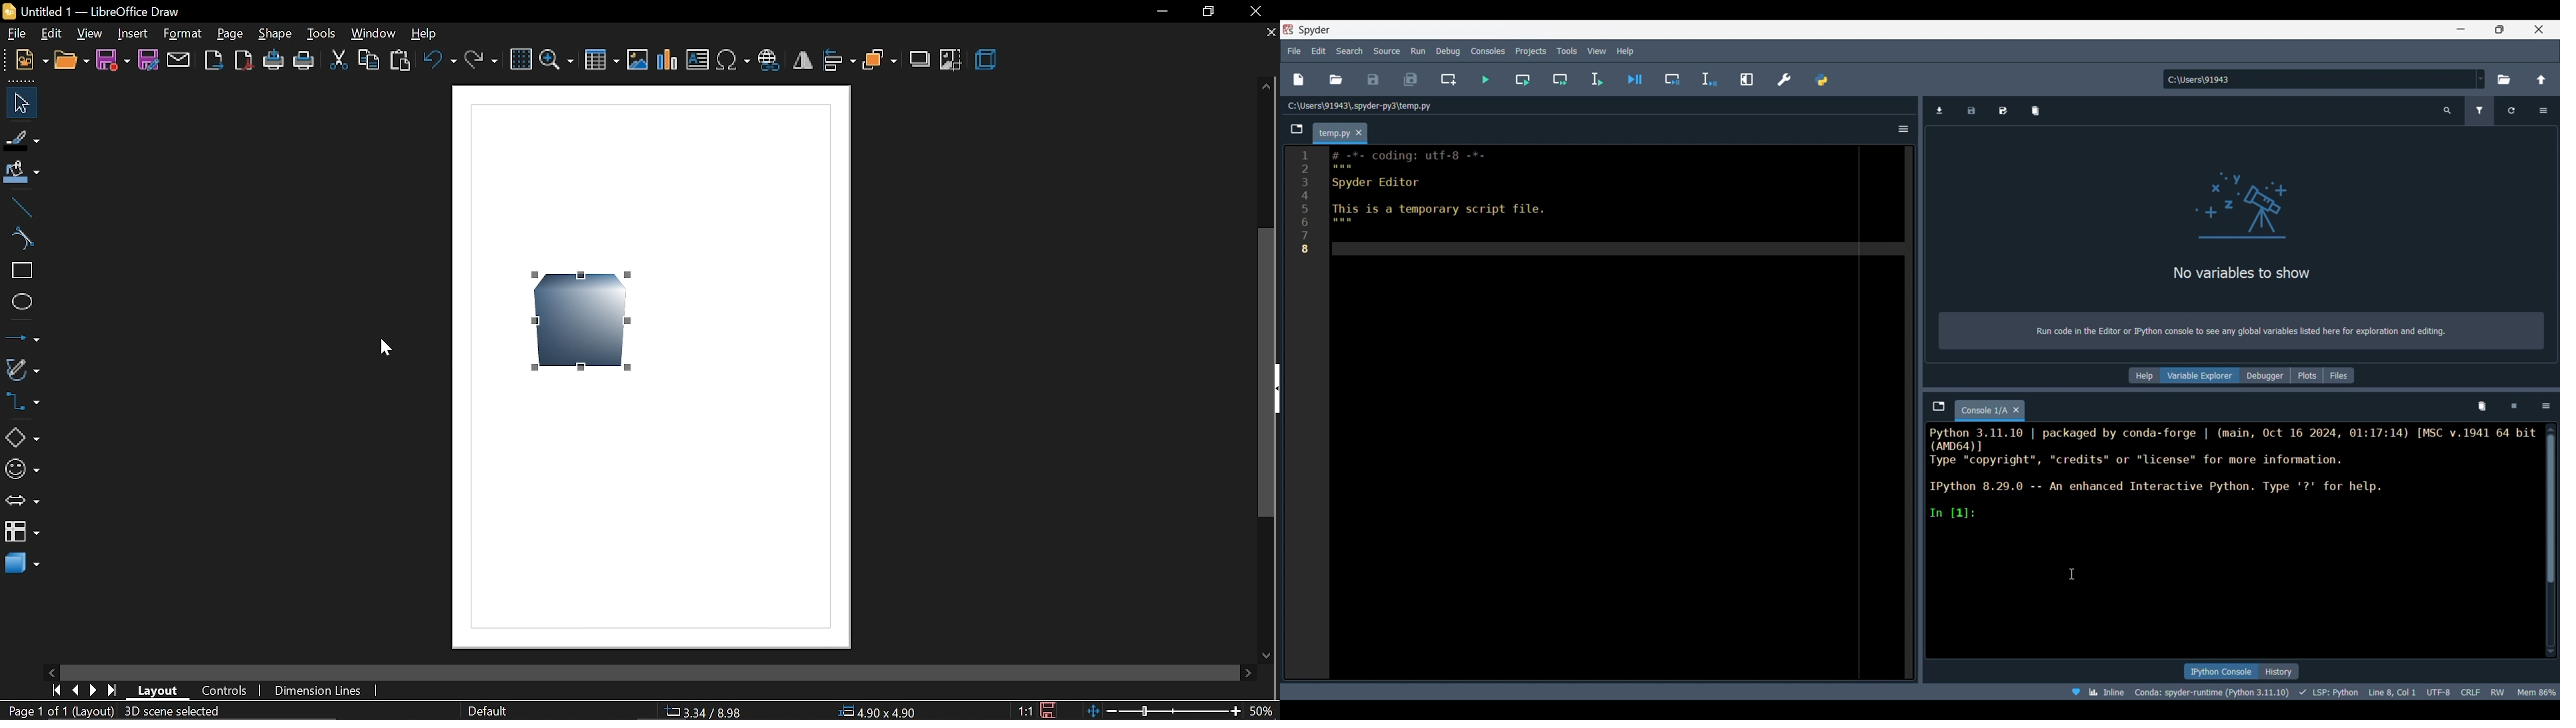 This screenshot has height=728, width=2576. Describe the element at coordinates (1251, 675) in the screenshot. I see `move right` at that location.